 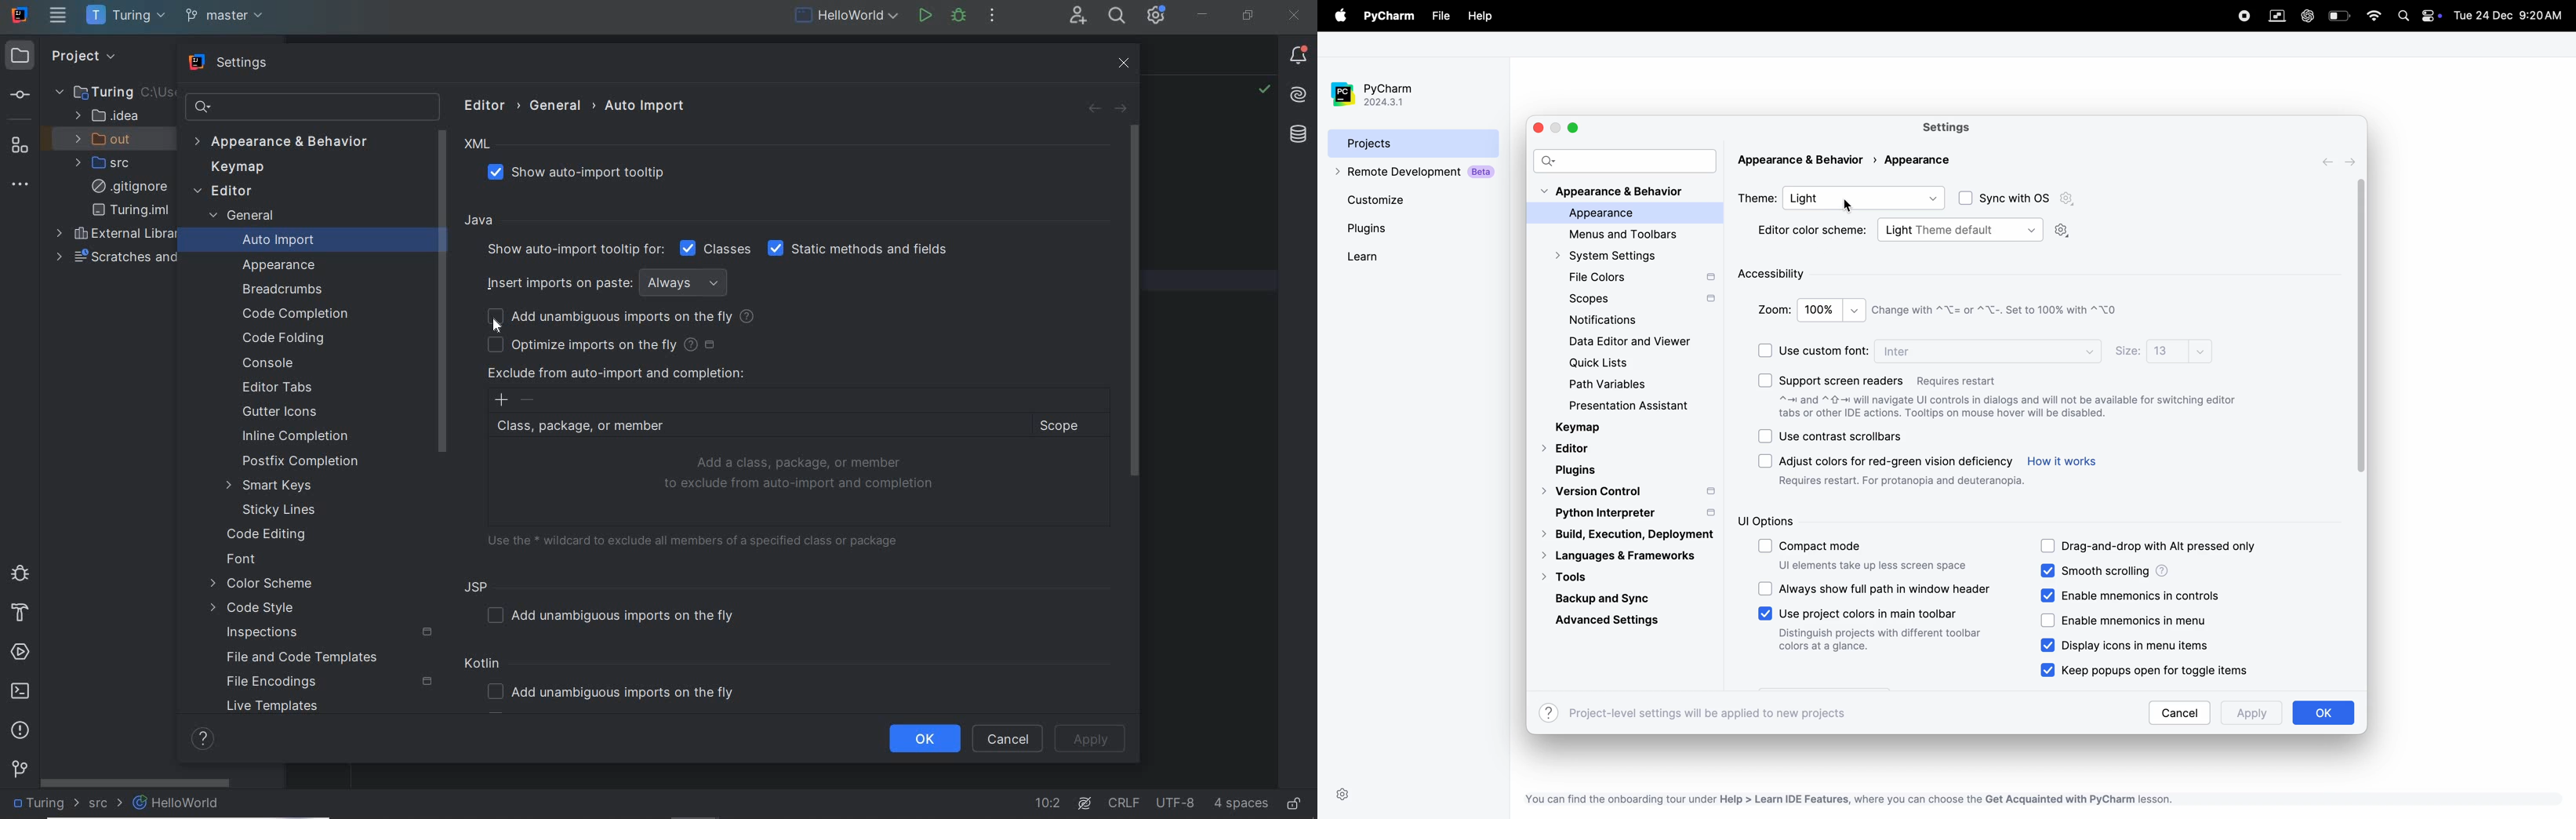 What do you see at coordinates (2049, 547) in the screenshot?
I see `checkbox` at bounding box center [2049, 547].